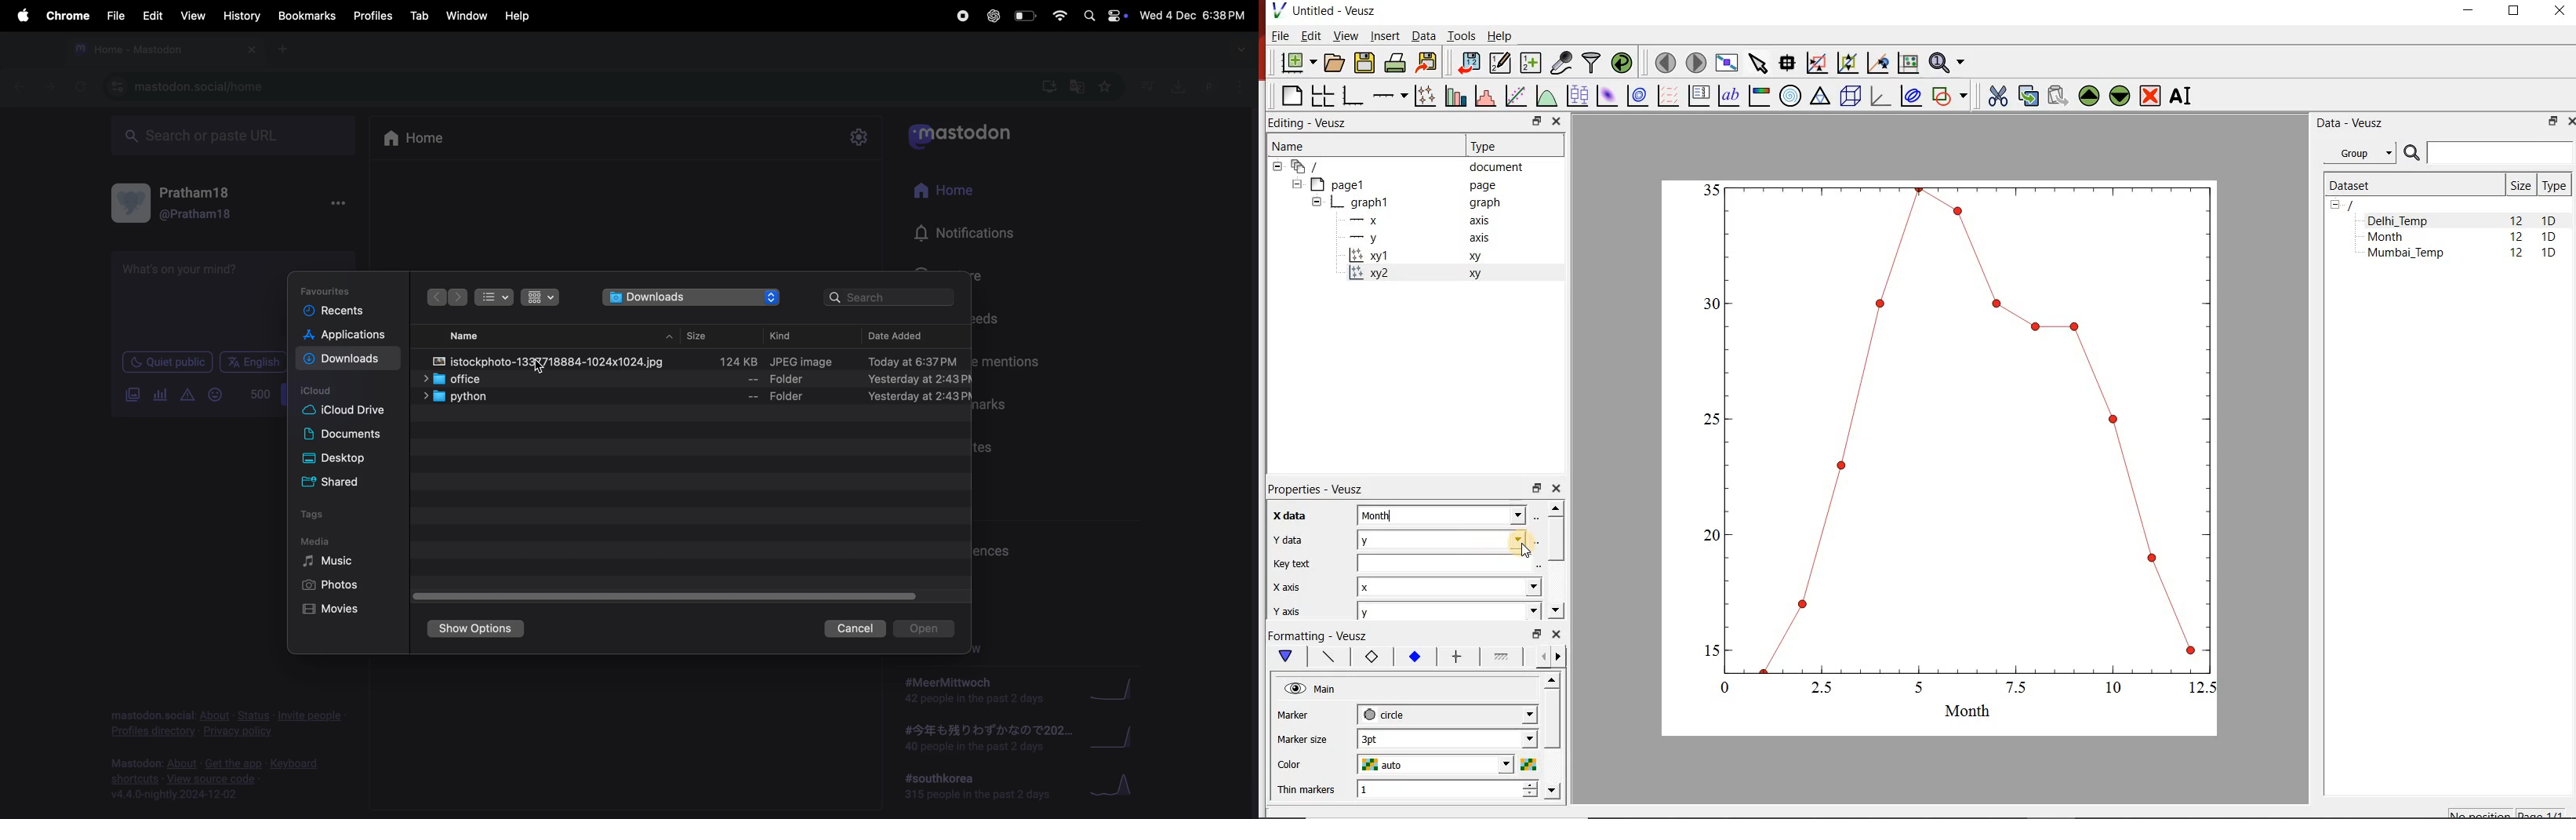  I want to click on add image, so click(129, 397).